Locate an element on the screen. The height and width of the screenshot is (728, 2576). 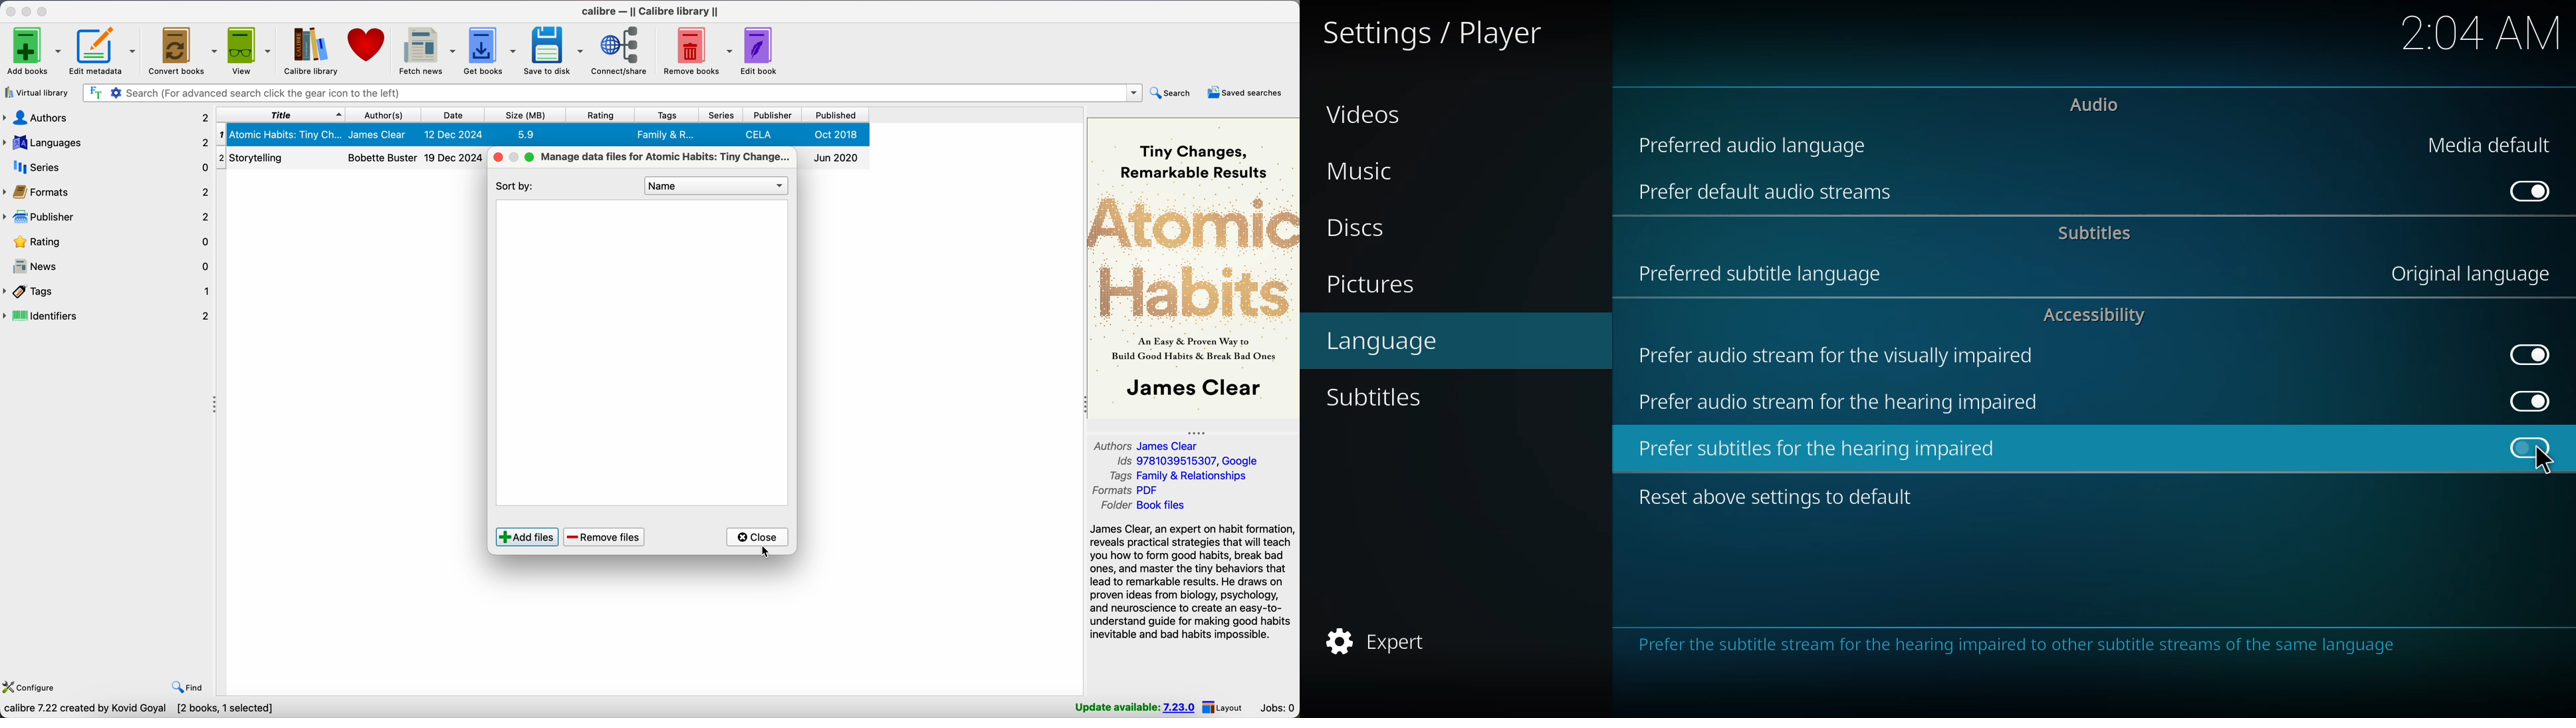
prefer subtitles for hearing impaired is located at coordinates (1821, 447).